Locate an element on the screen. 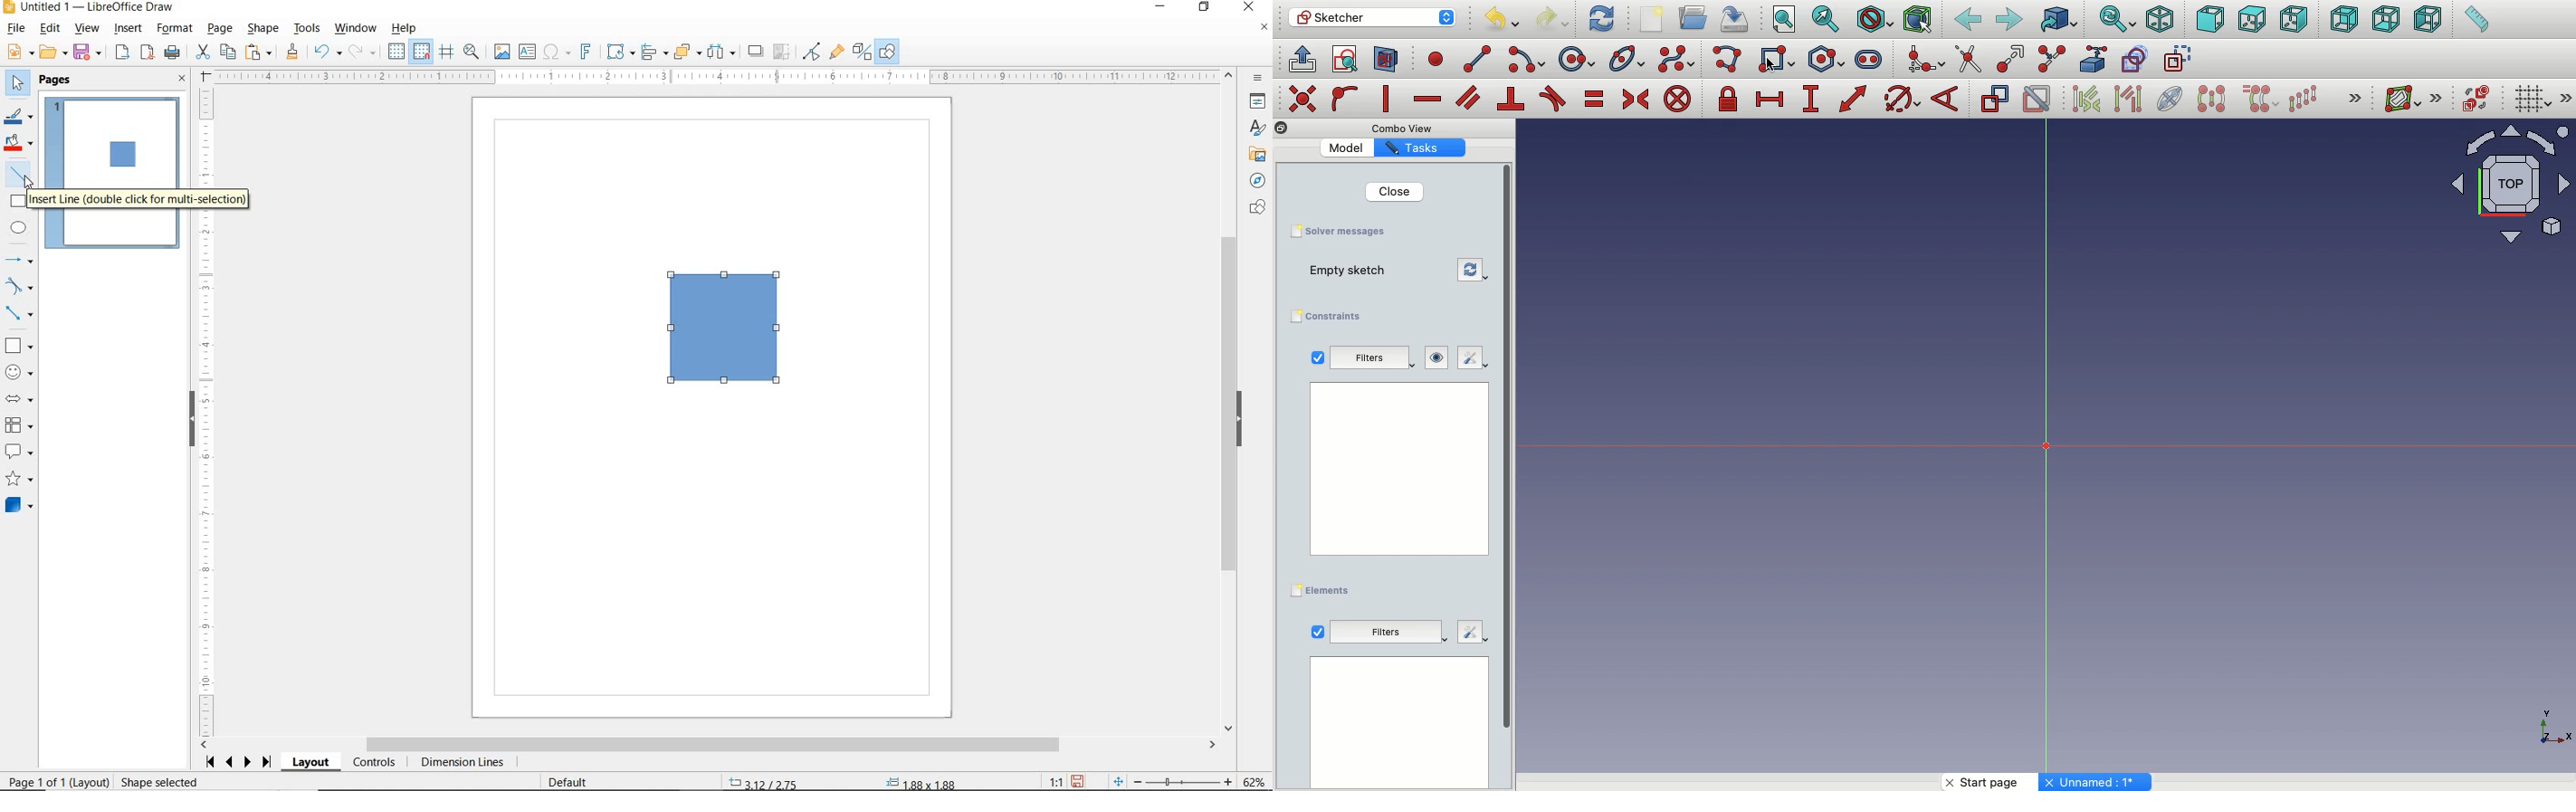  New is located at coordinates (1655, 21).